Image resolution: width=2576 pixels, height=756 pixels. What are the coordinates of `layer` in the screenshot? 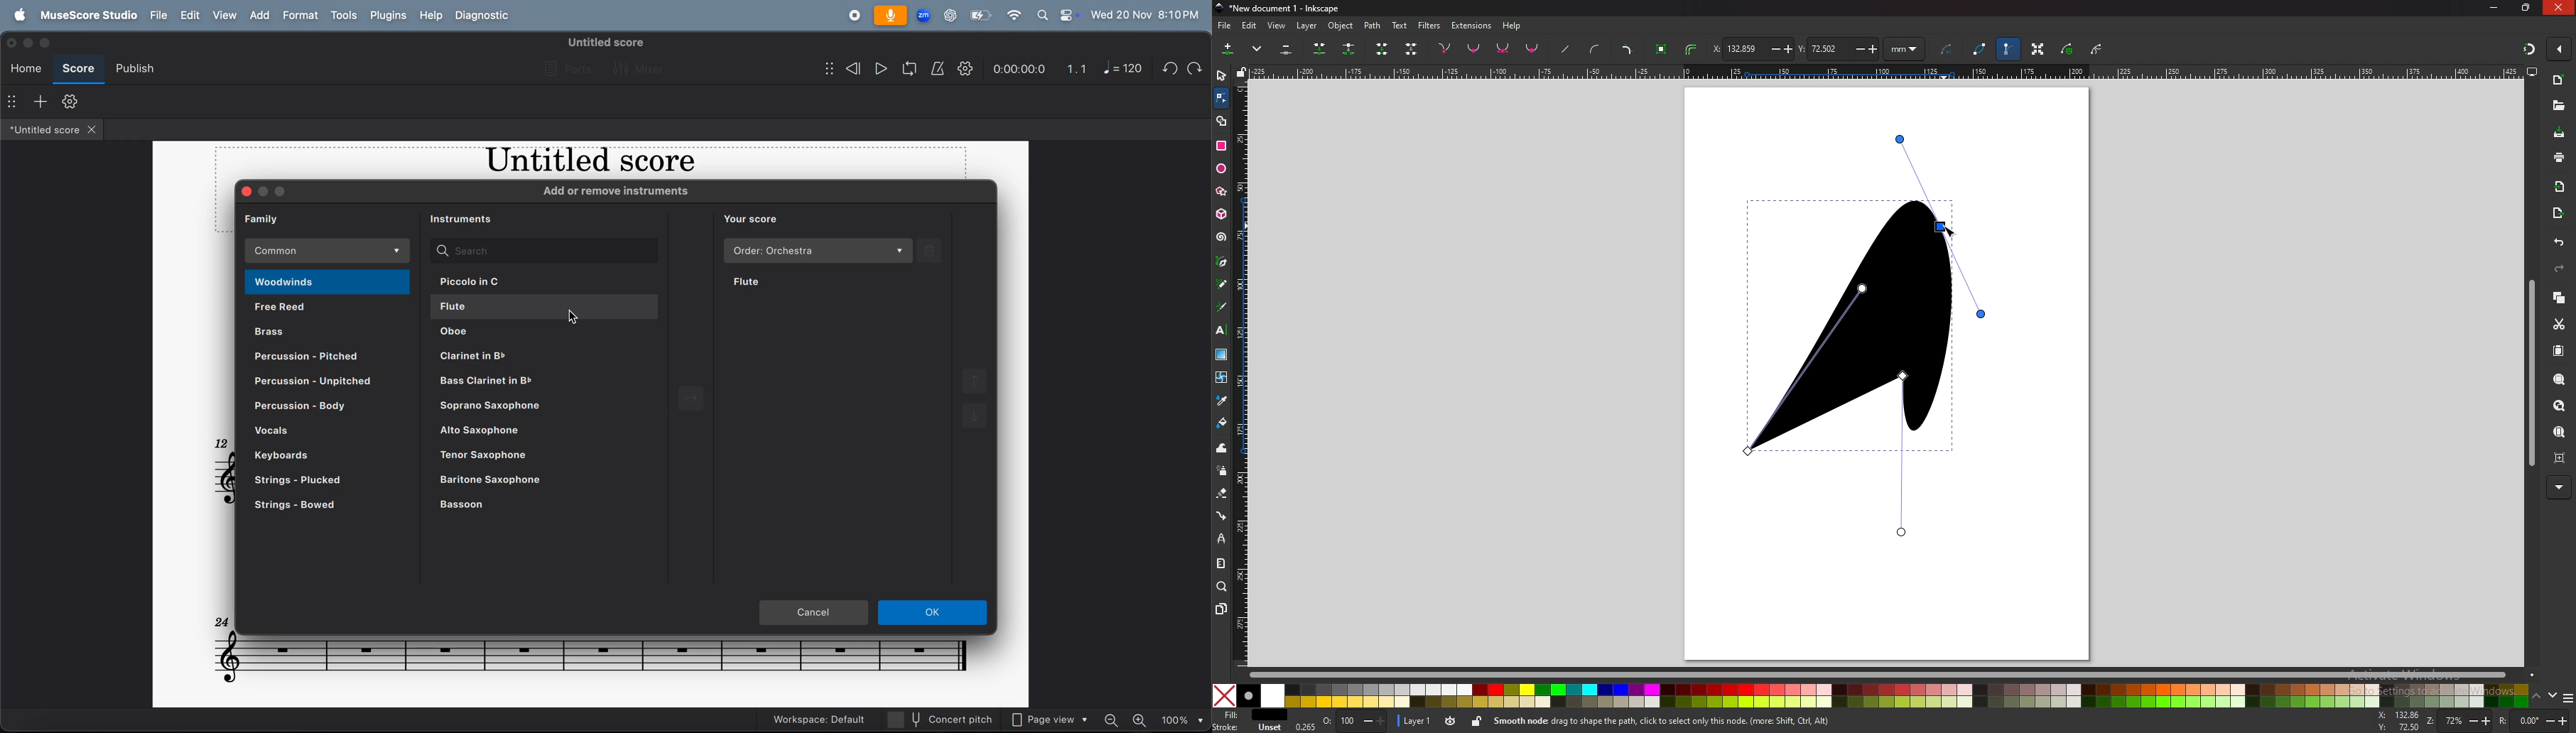 It's located at (1306, 26).